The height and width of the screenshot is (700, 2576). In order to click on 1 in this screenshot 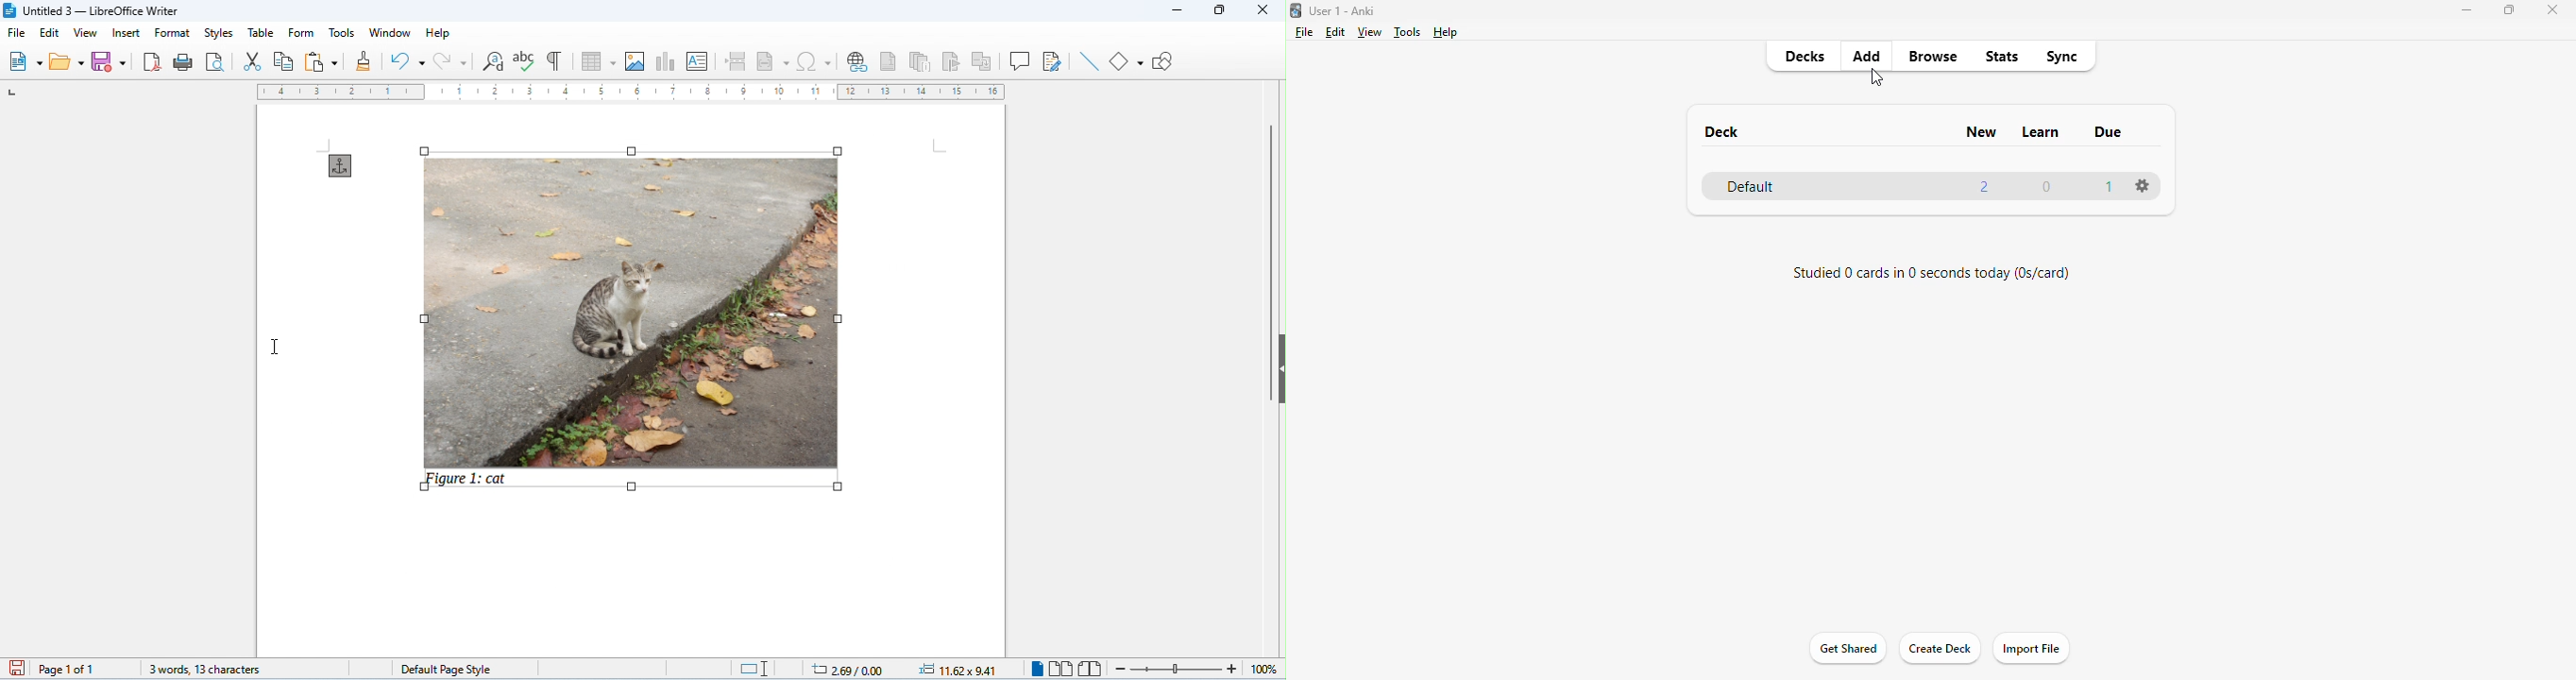, I will do `click(2109, 186)`.